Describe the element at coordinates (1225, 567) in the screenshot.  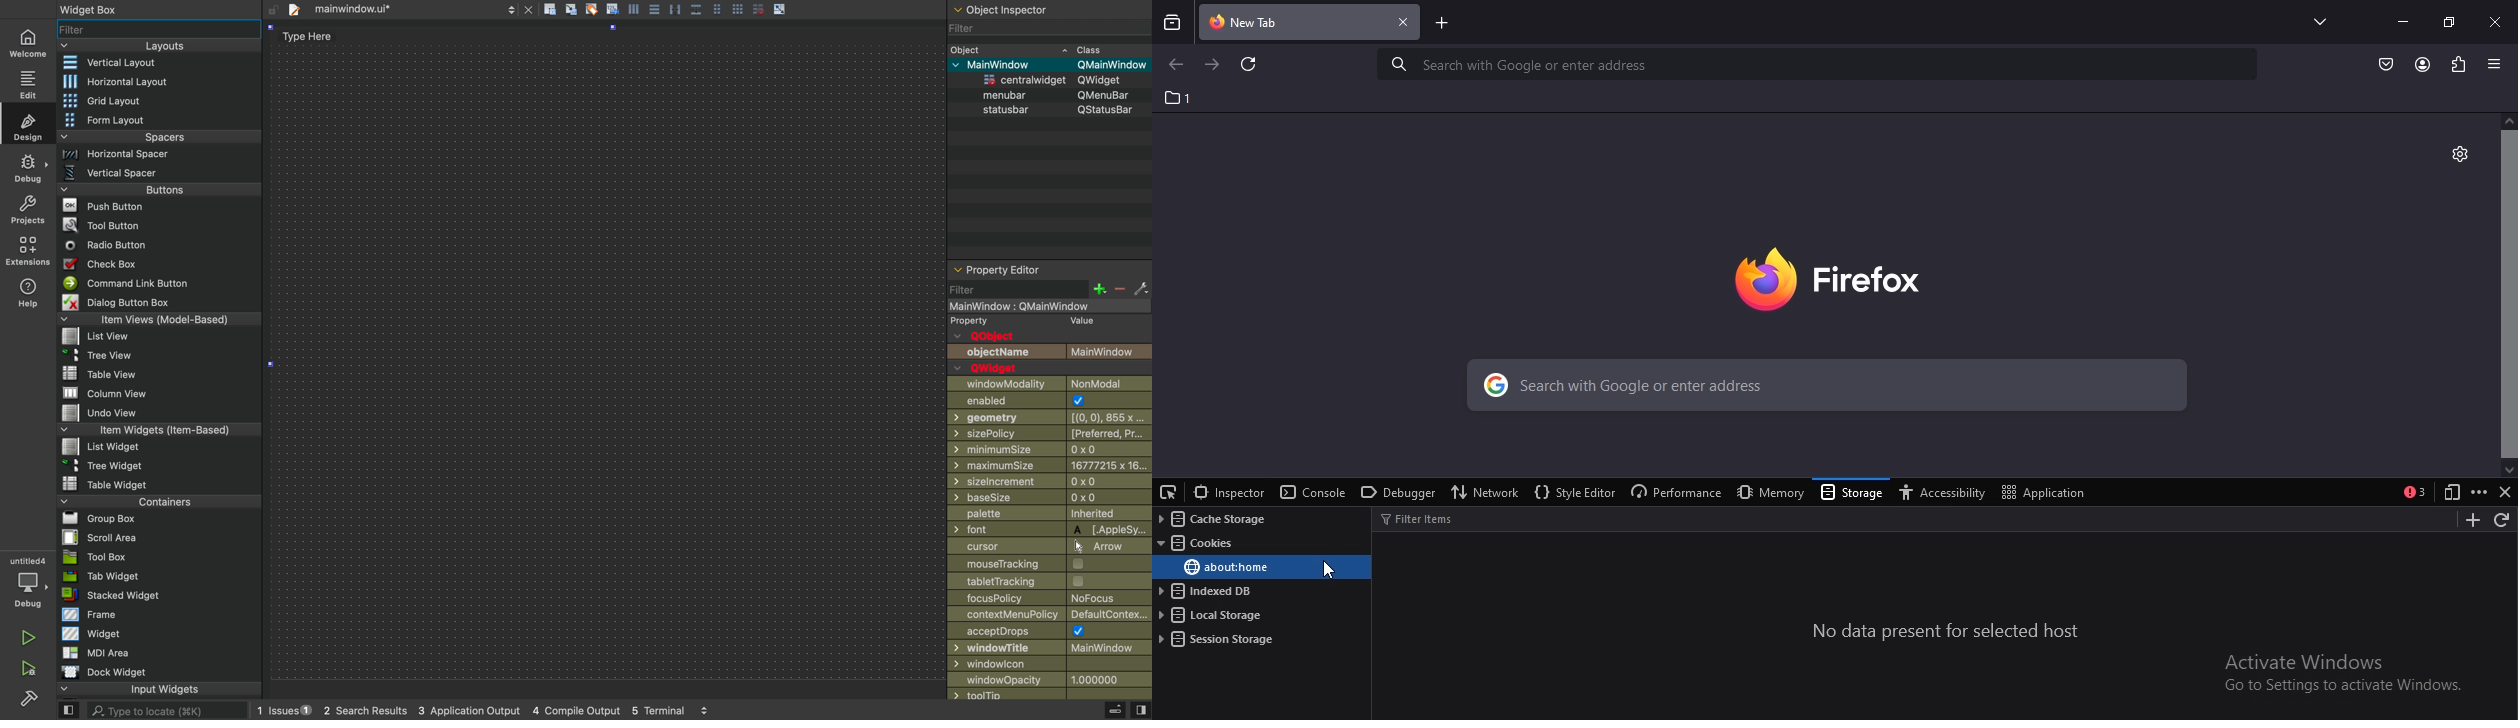
I see `about:home` at that location.